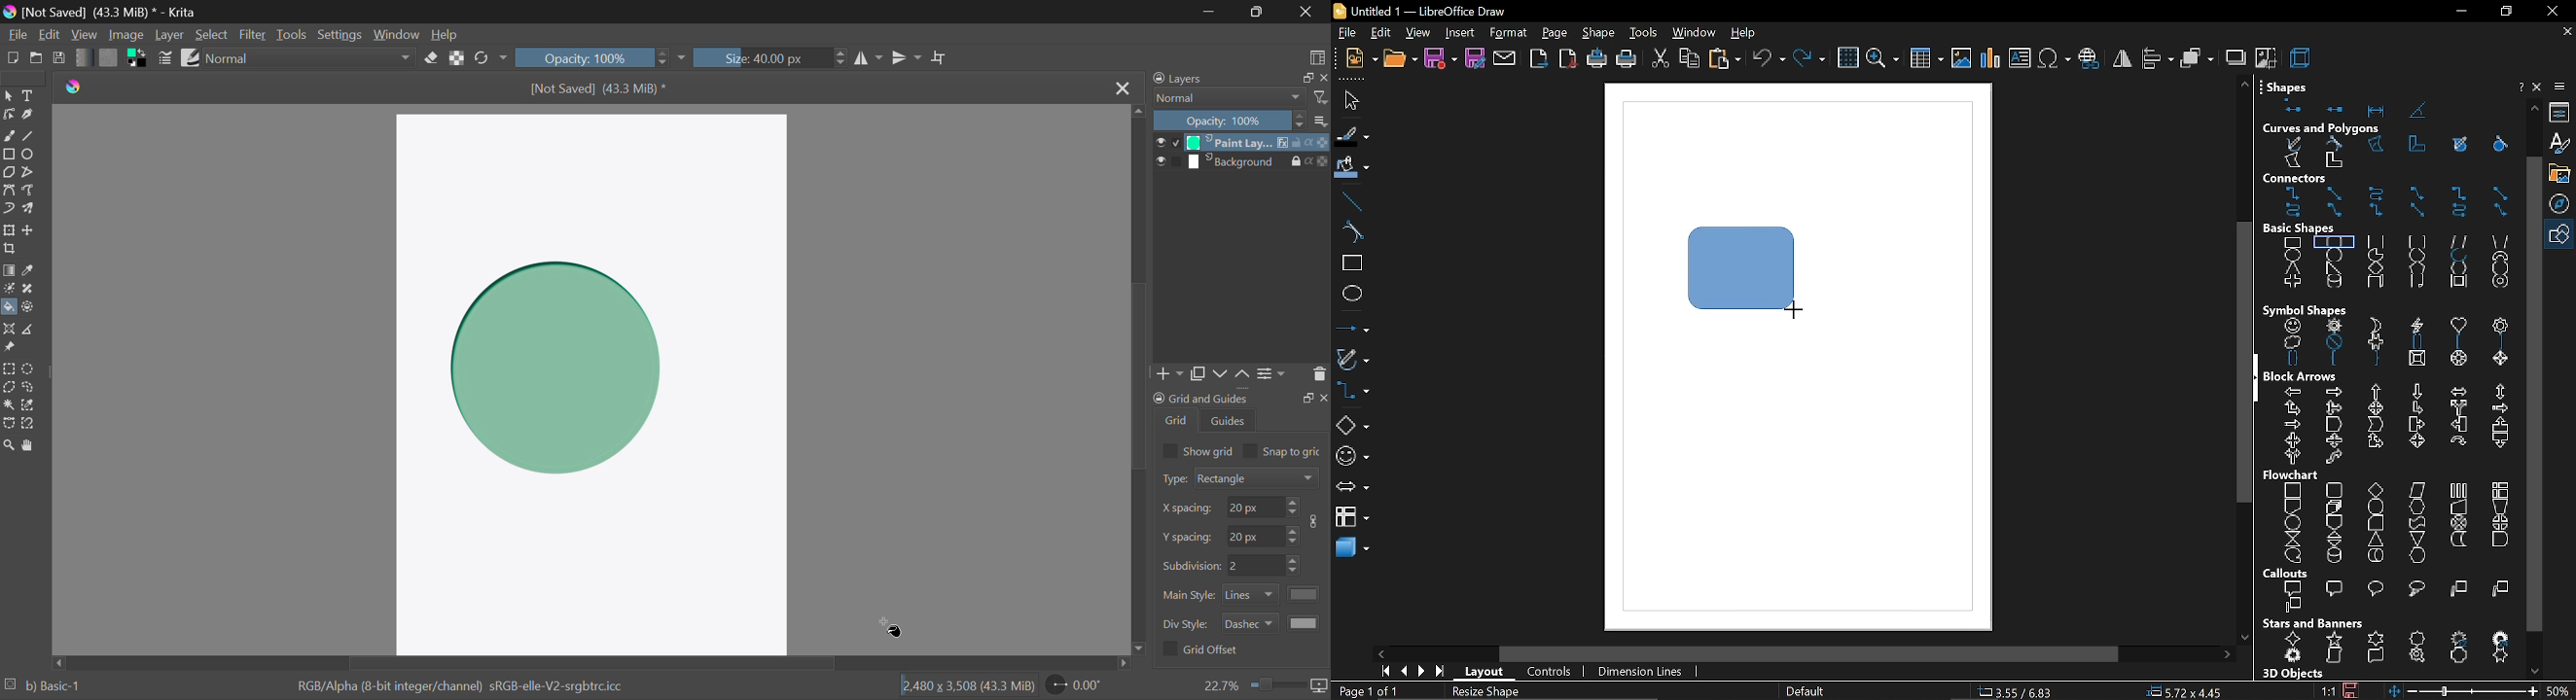 Image resolution: width=2576 pixels, height=700 pixels. Describe the element at coordinates (1241, 413) in the screenshot. I see `Grid and Guides Docker Tab` at that location.